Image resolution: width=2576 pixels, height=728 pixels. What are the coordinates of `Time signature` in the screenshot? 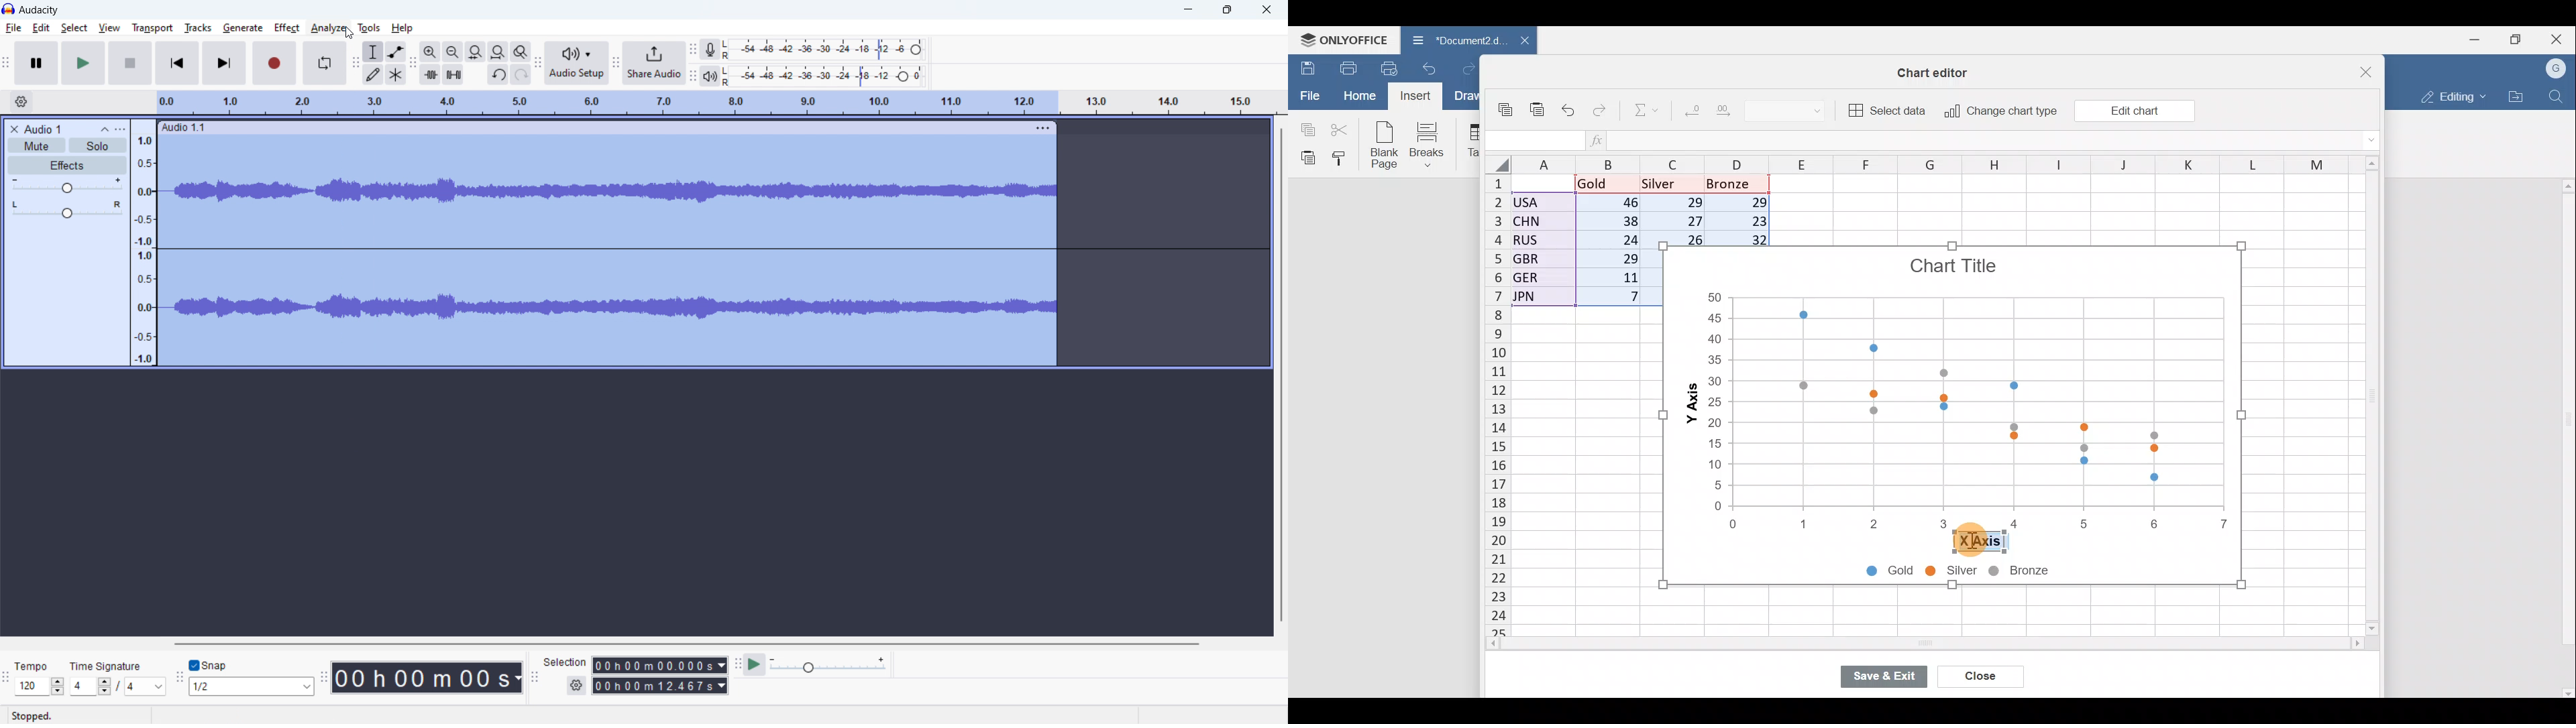 It's located at (107, 667).